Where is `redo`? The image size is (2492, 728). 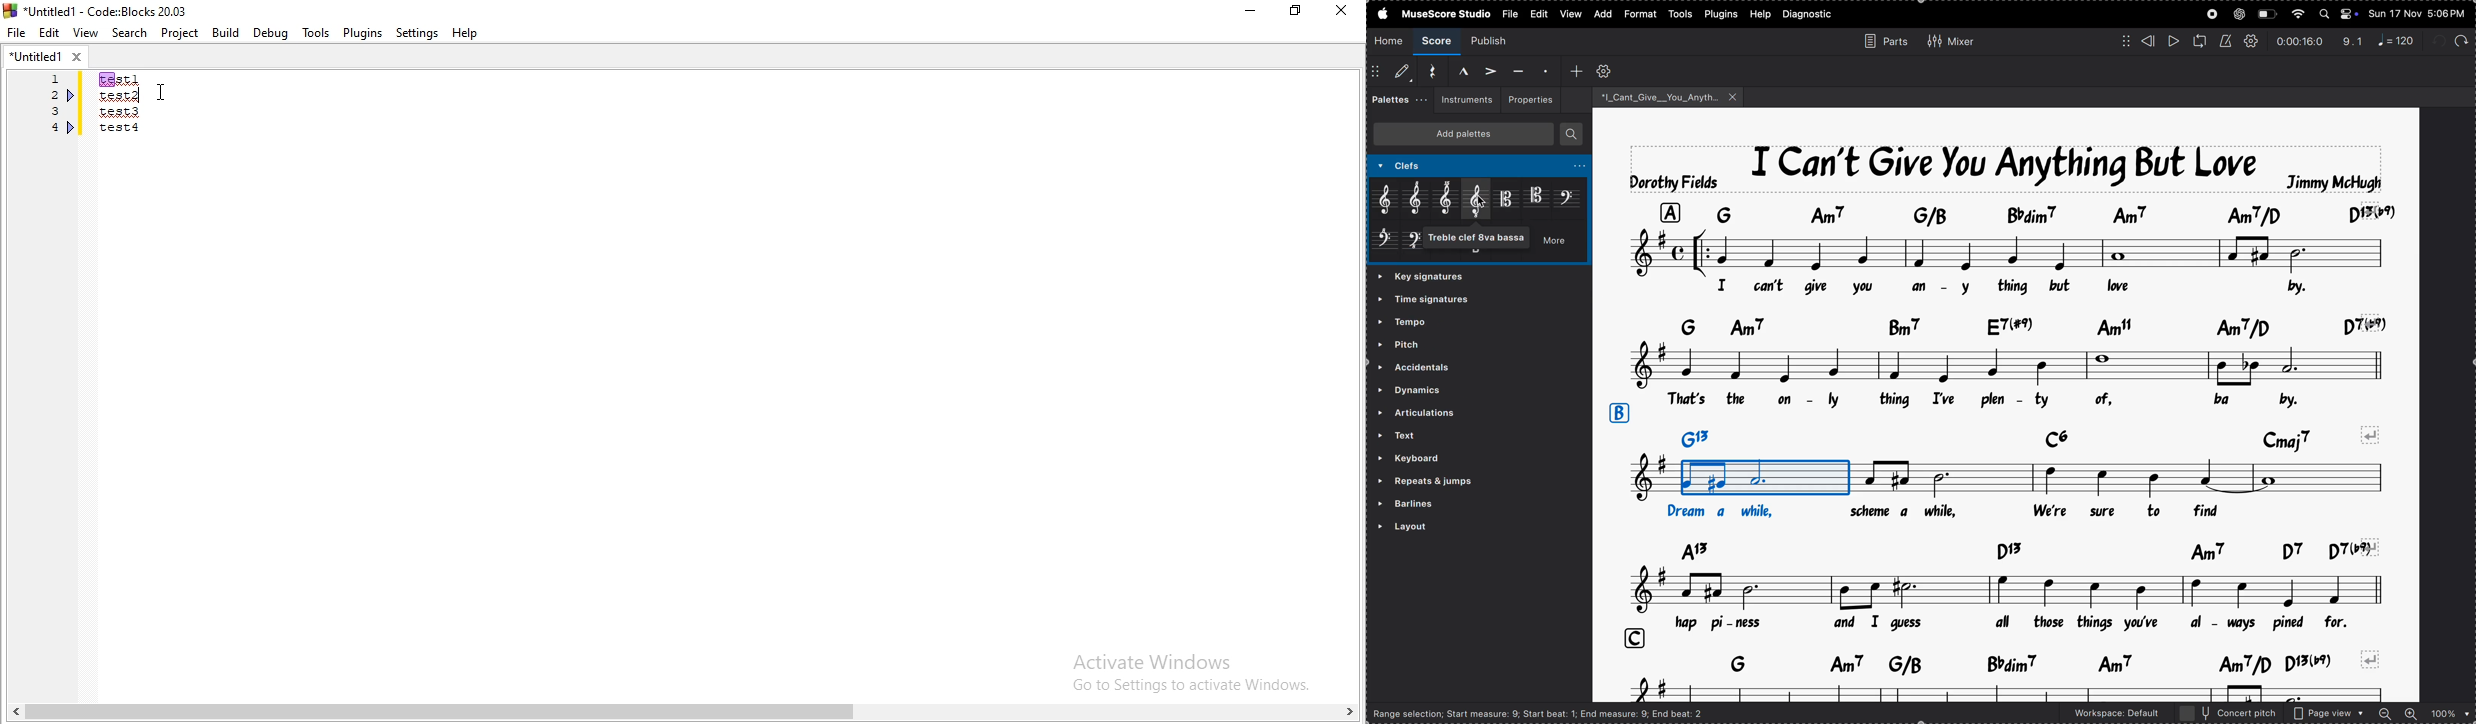 redo is located at coordinates (2353, 41).